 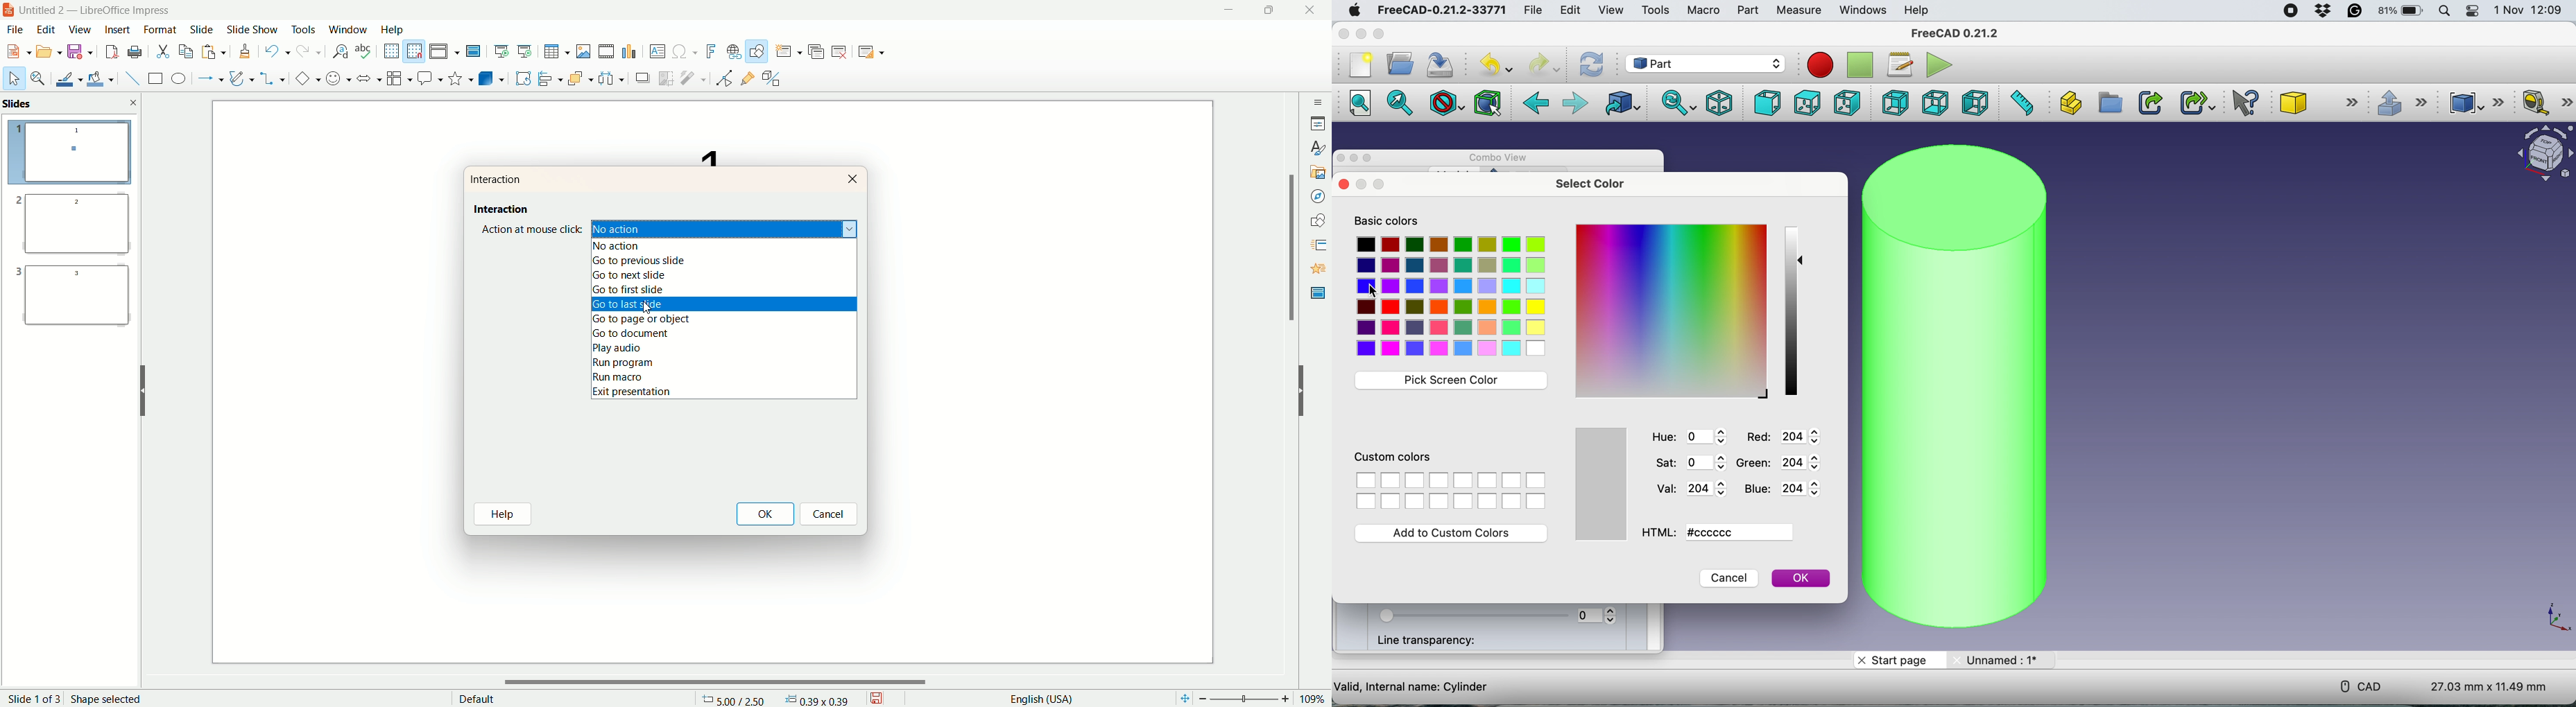 What do you see at coordinates (80, 53) in the screenshot?
I see `save` at bounding box center [80, 53].